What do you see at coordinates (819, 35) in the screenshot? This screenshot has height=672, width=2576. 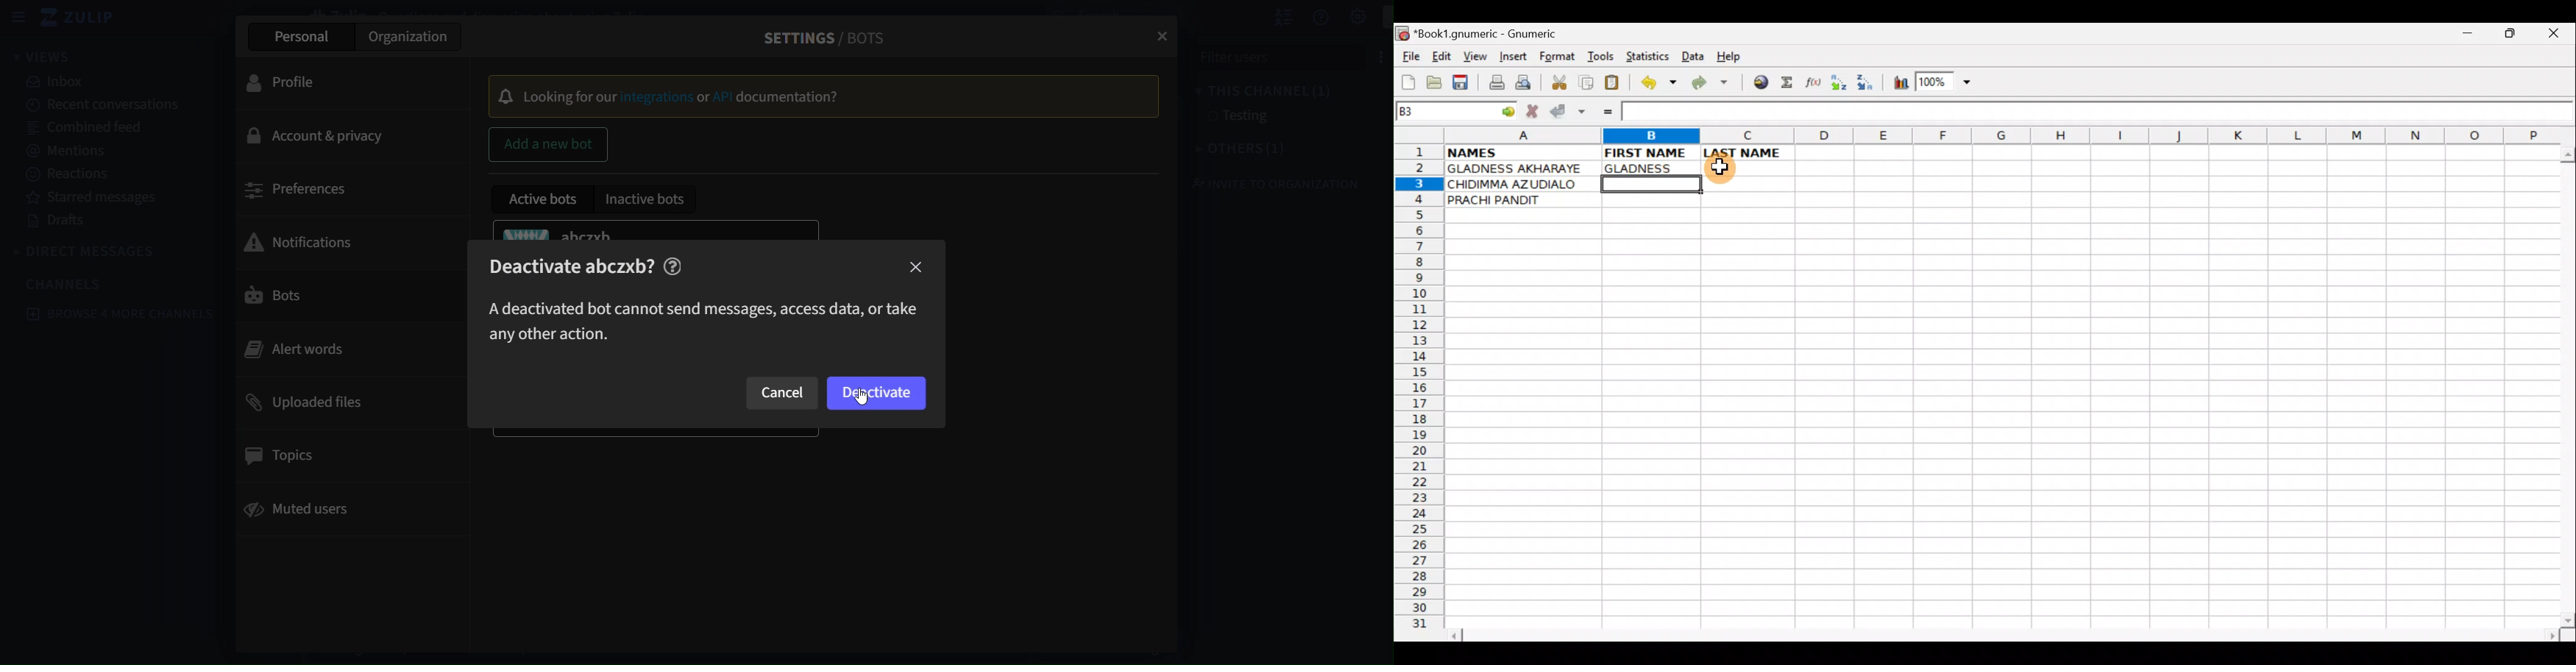 I see `settings/bots` at bounding box center [819, 35].